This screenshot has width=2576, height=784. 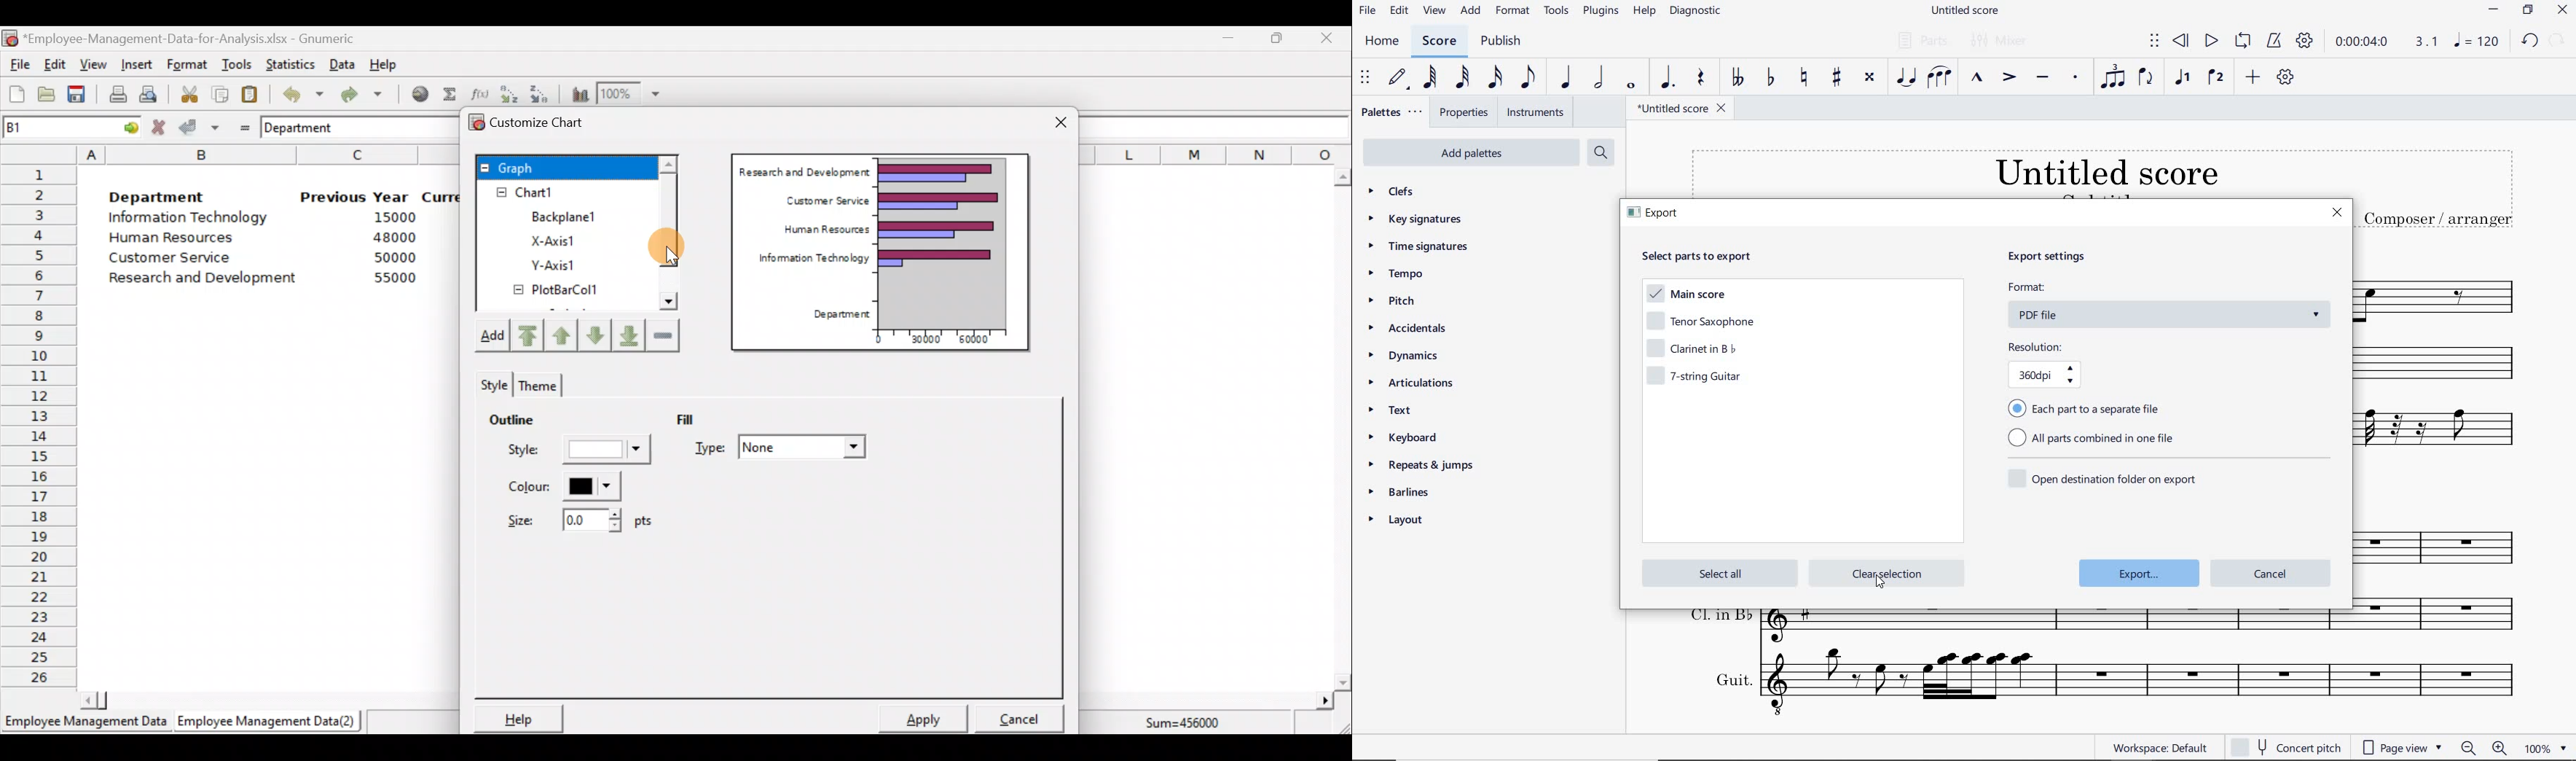 I want to click on Cursor on scroll bar, so click(x=681, y=251).